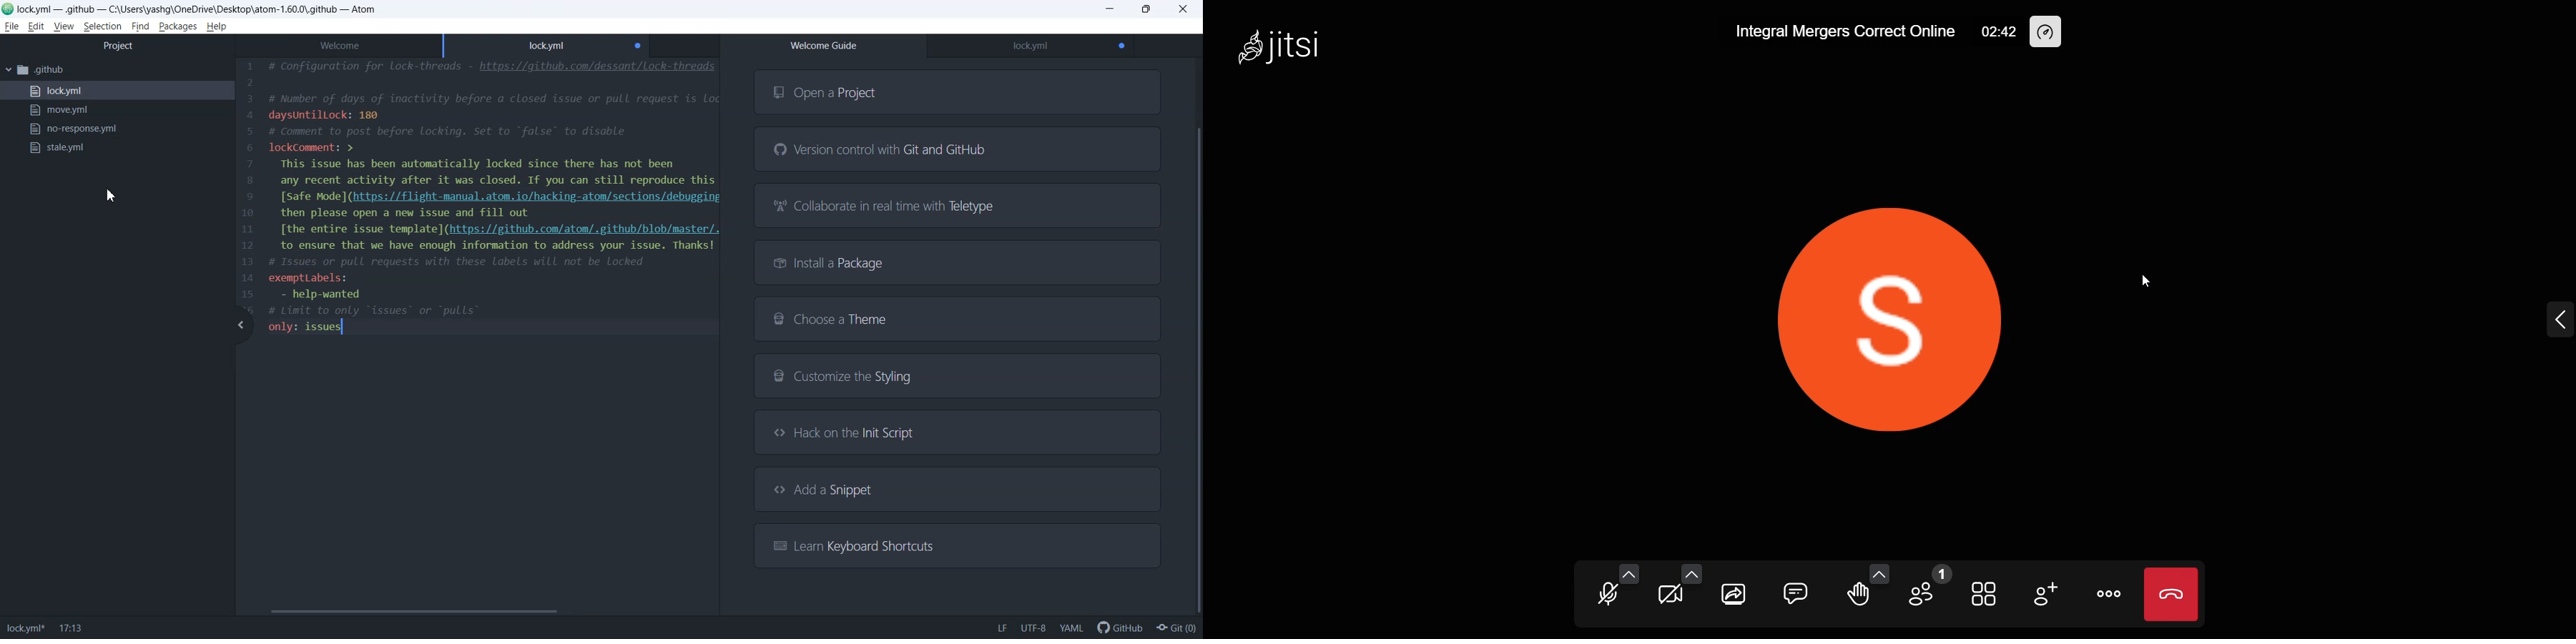  Describe the element at coordinates (109, 195) in the screenshot. I see `Cursor` at that location.